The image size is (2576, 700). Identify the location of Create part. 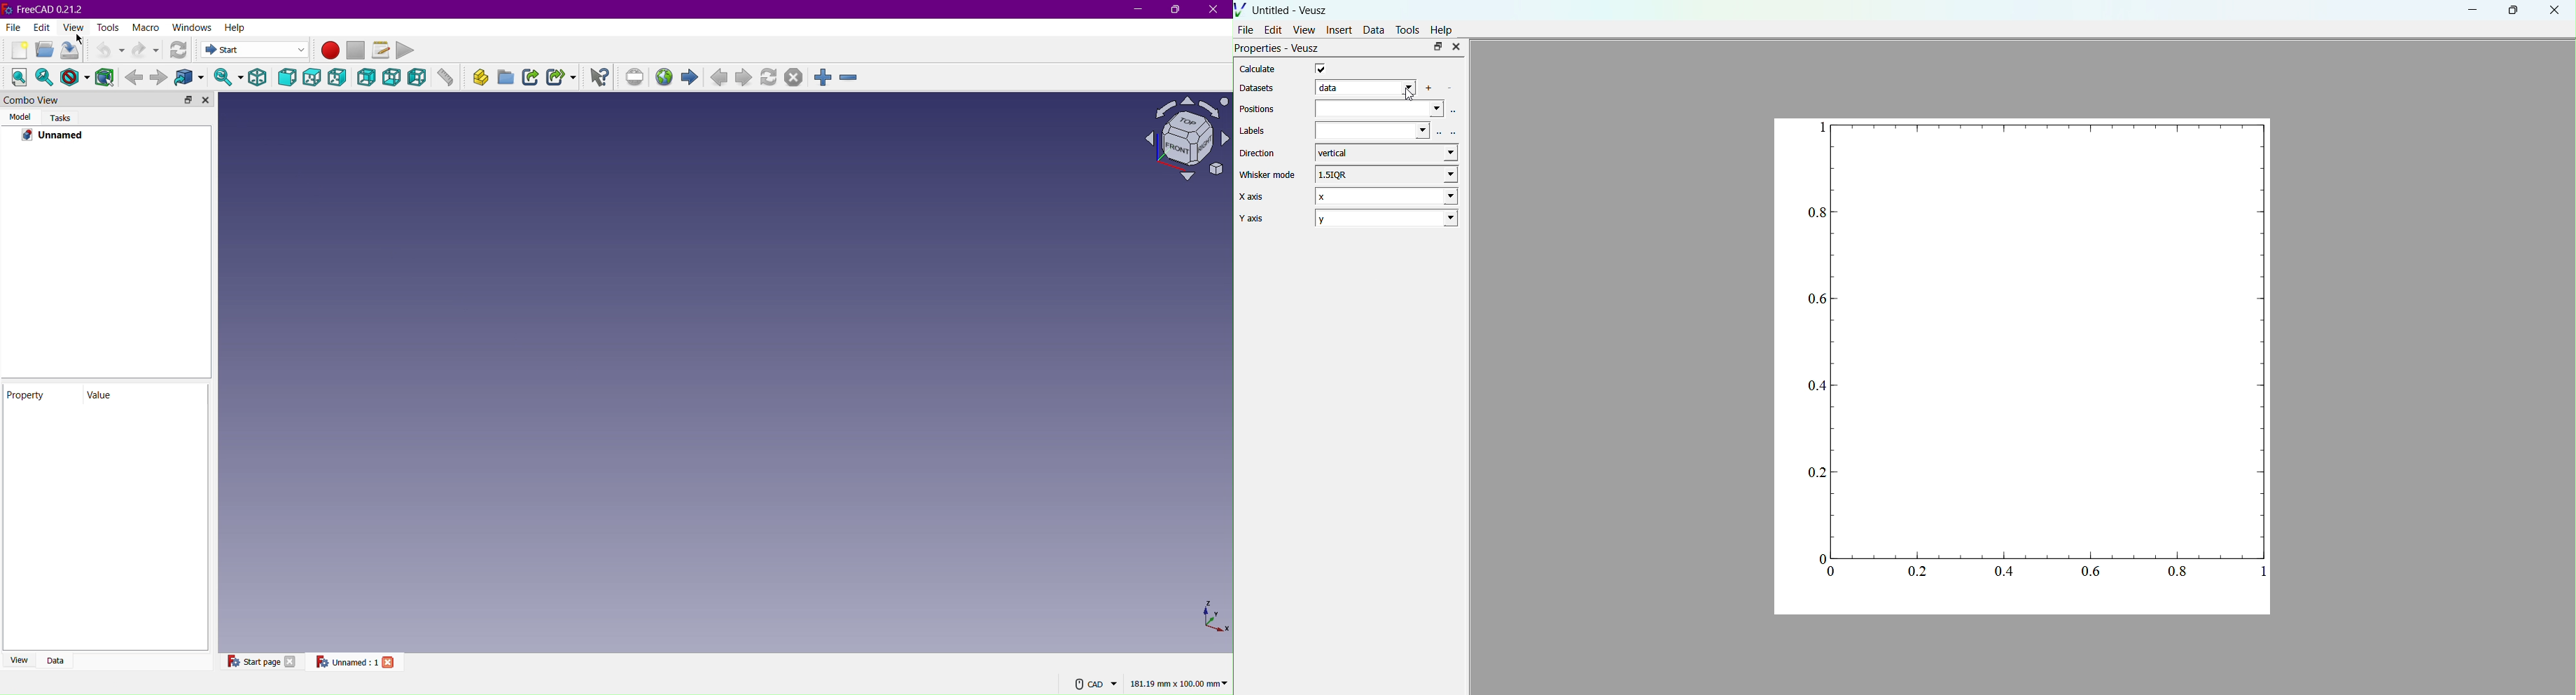
(480, 79).